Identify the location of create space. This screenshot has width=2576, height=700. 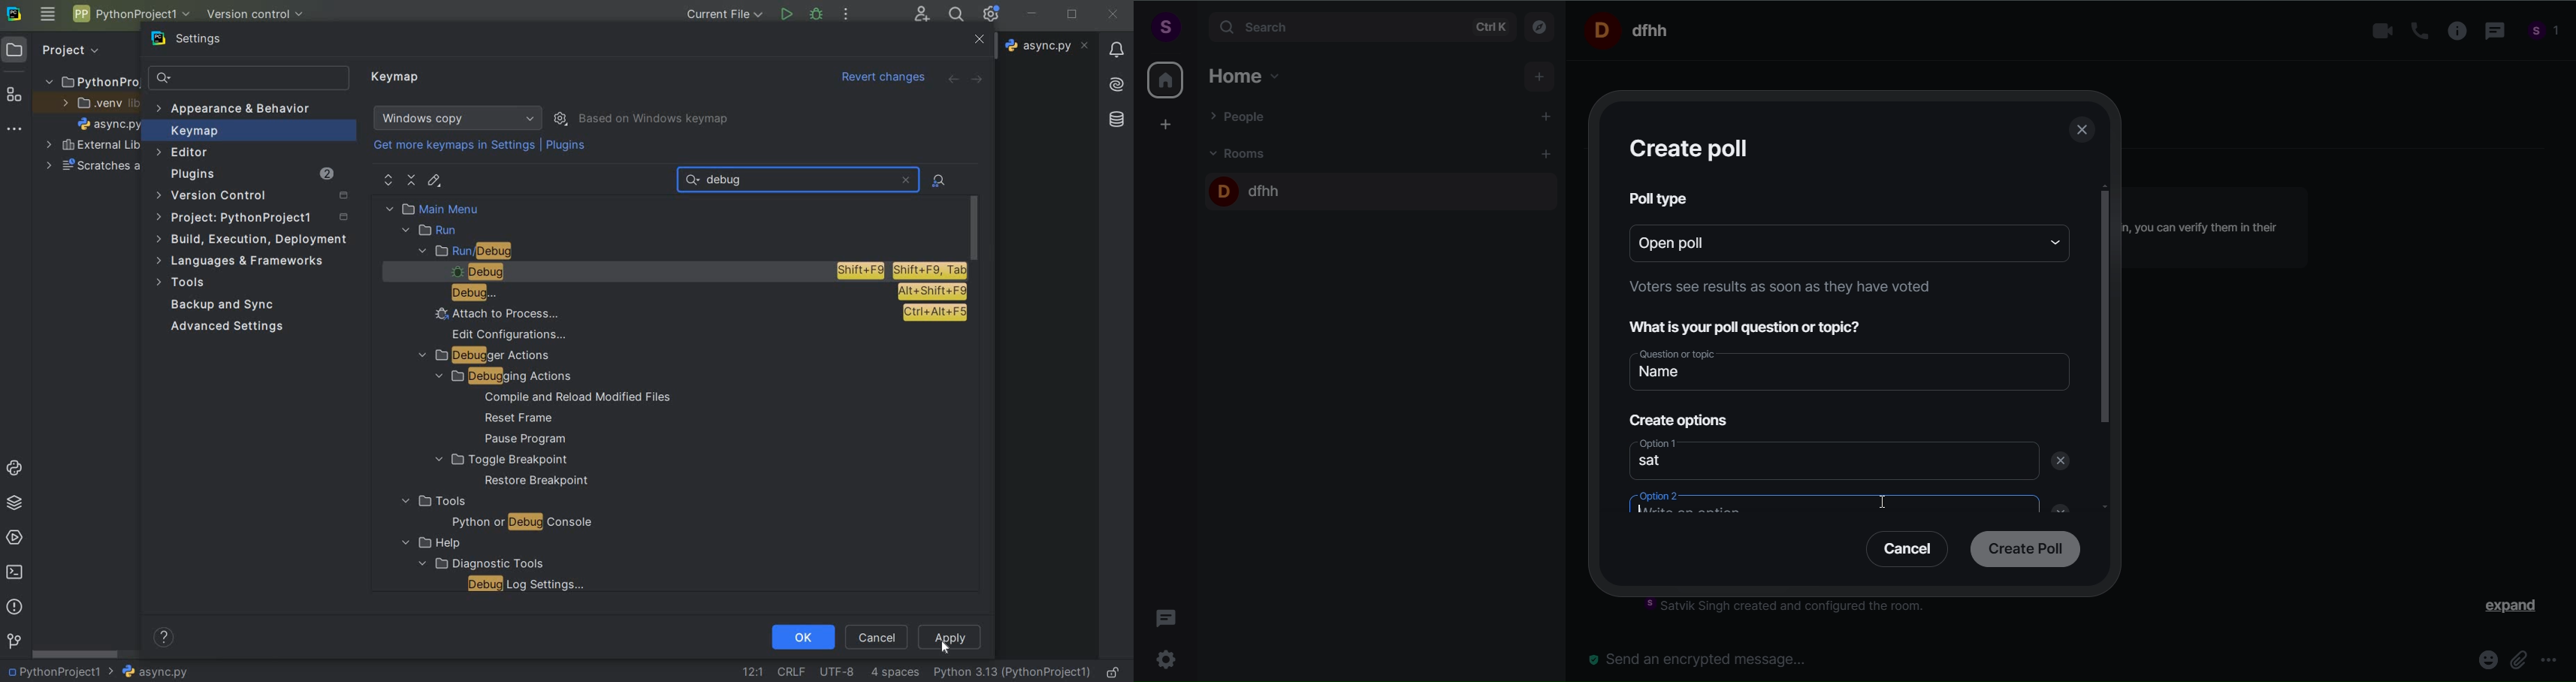
(1166, 124).